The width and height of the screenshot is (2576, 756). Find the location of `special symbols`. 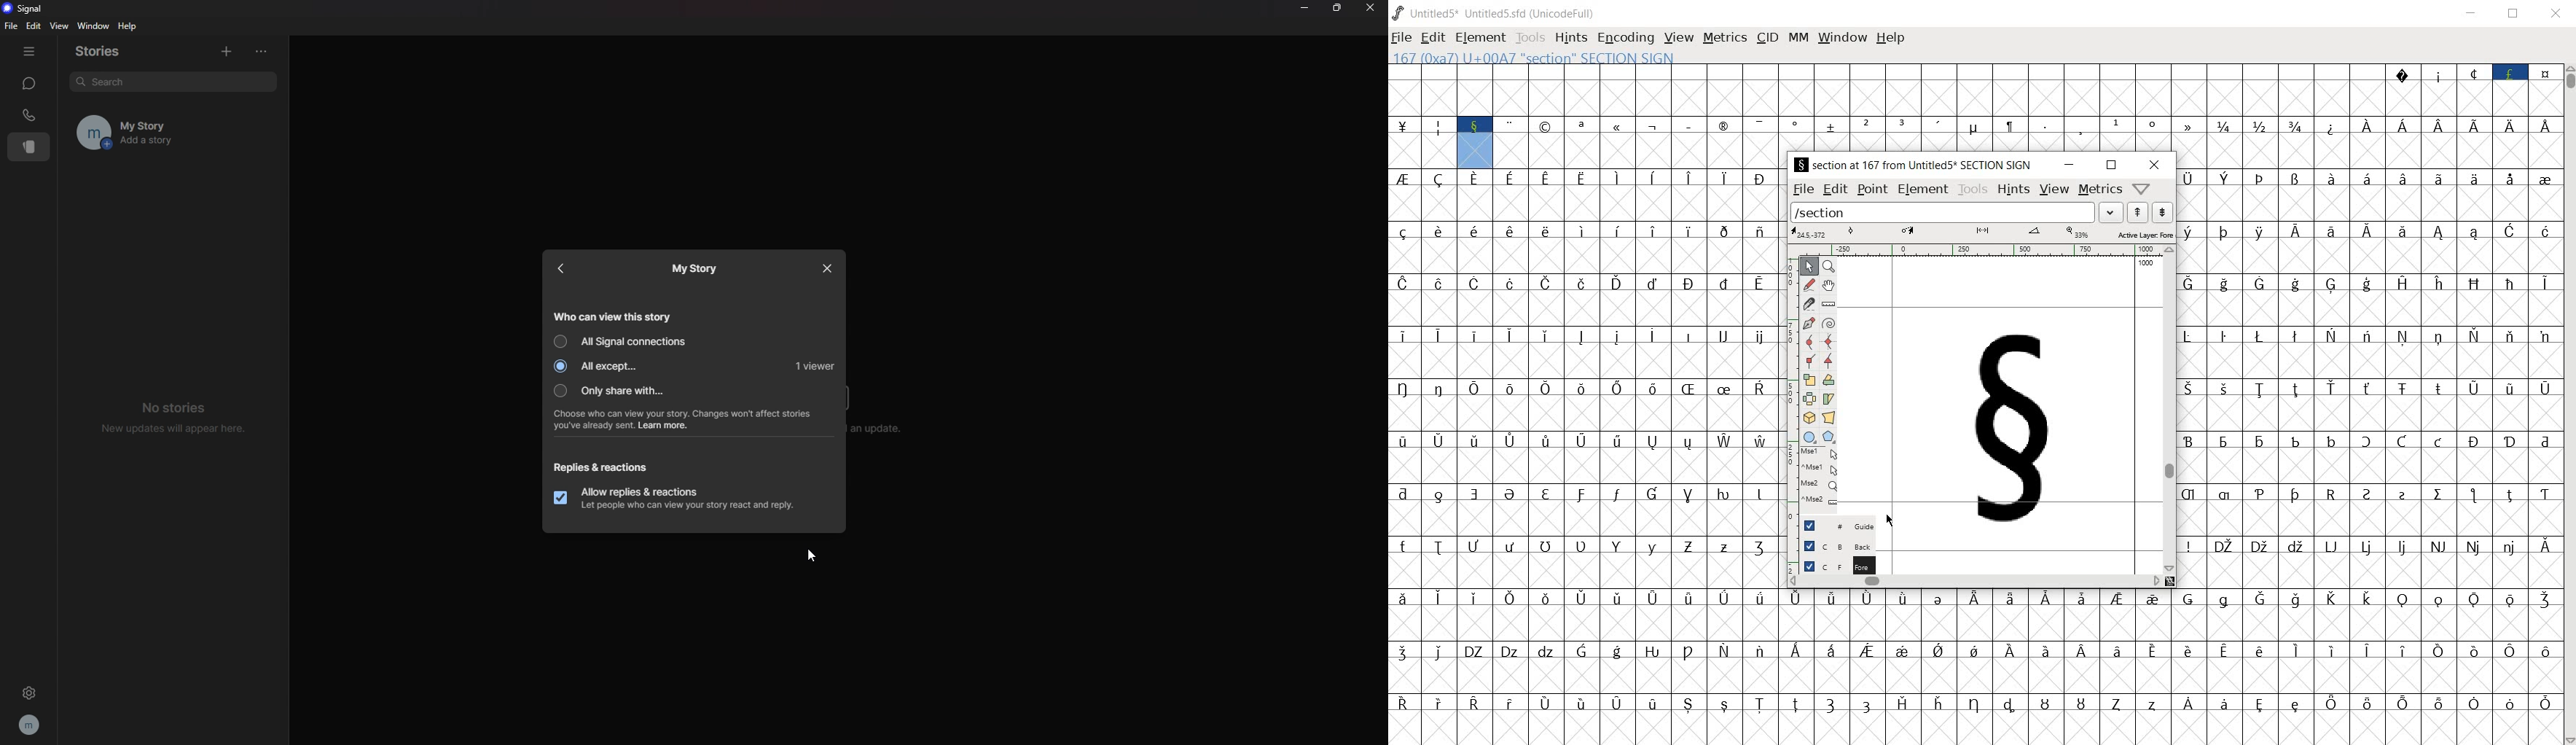

special symbols is located at coordinates (1801, 127).